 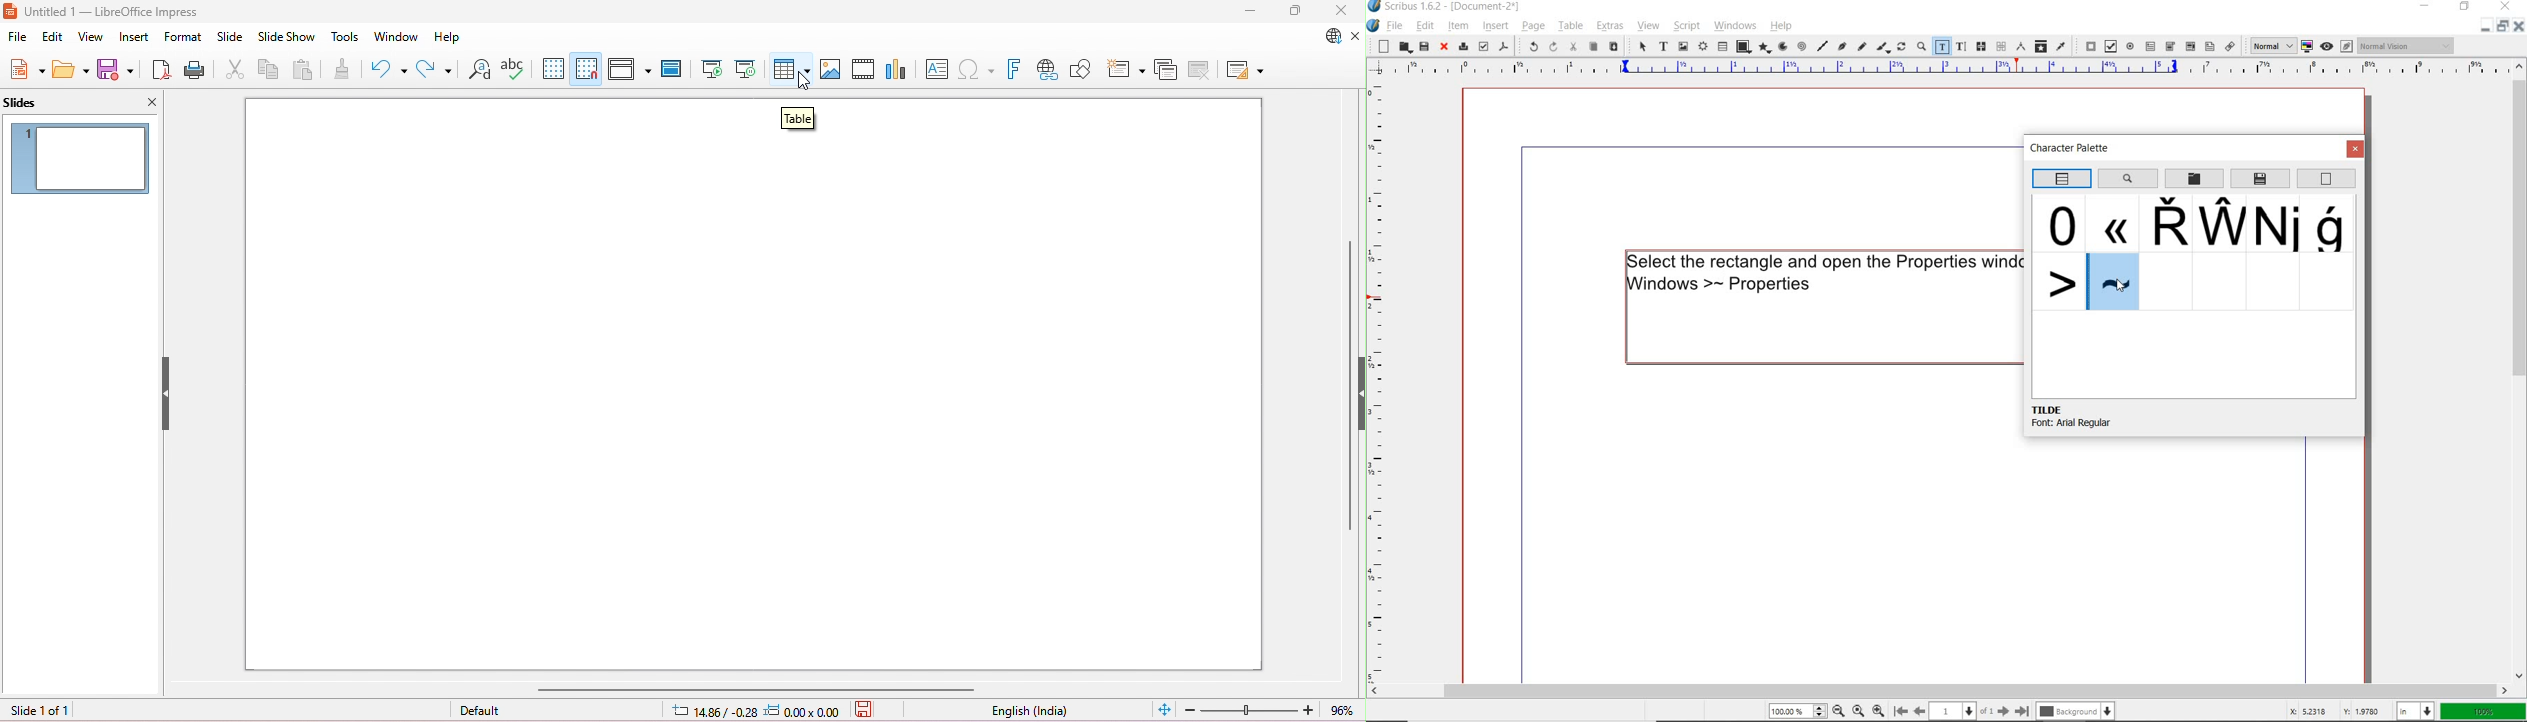 What do you see at coordinates (71, 69) in the screenshot?
I see `open` at bounding box center [71, 69].